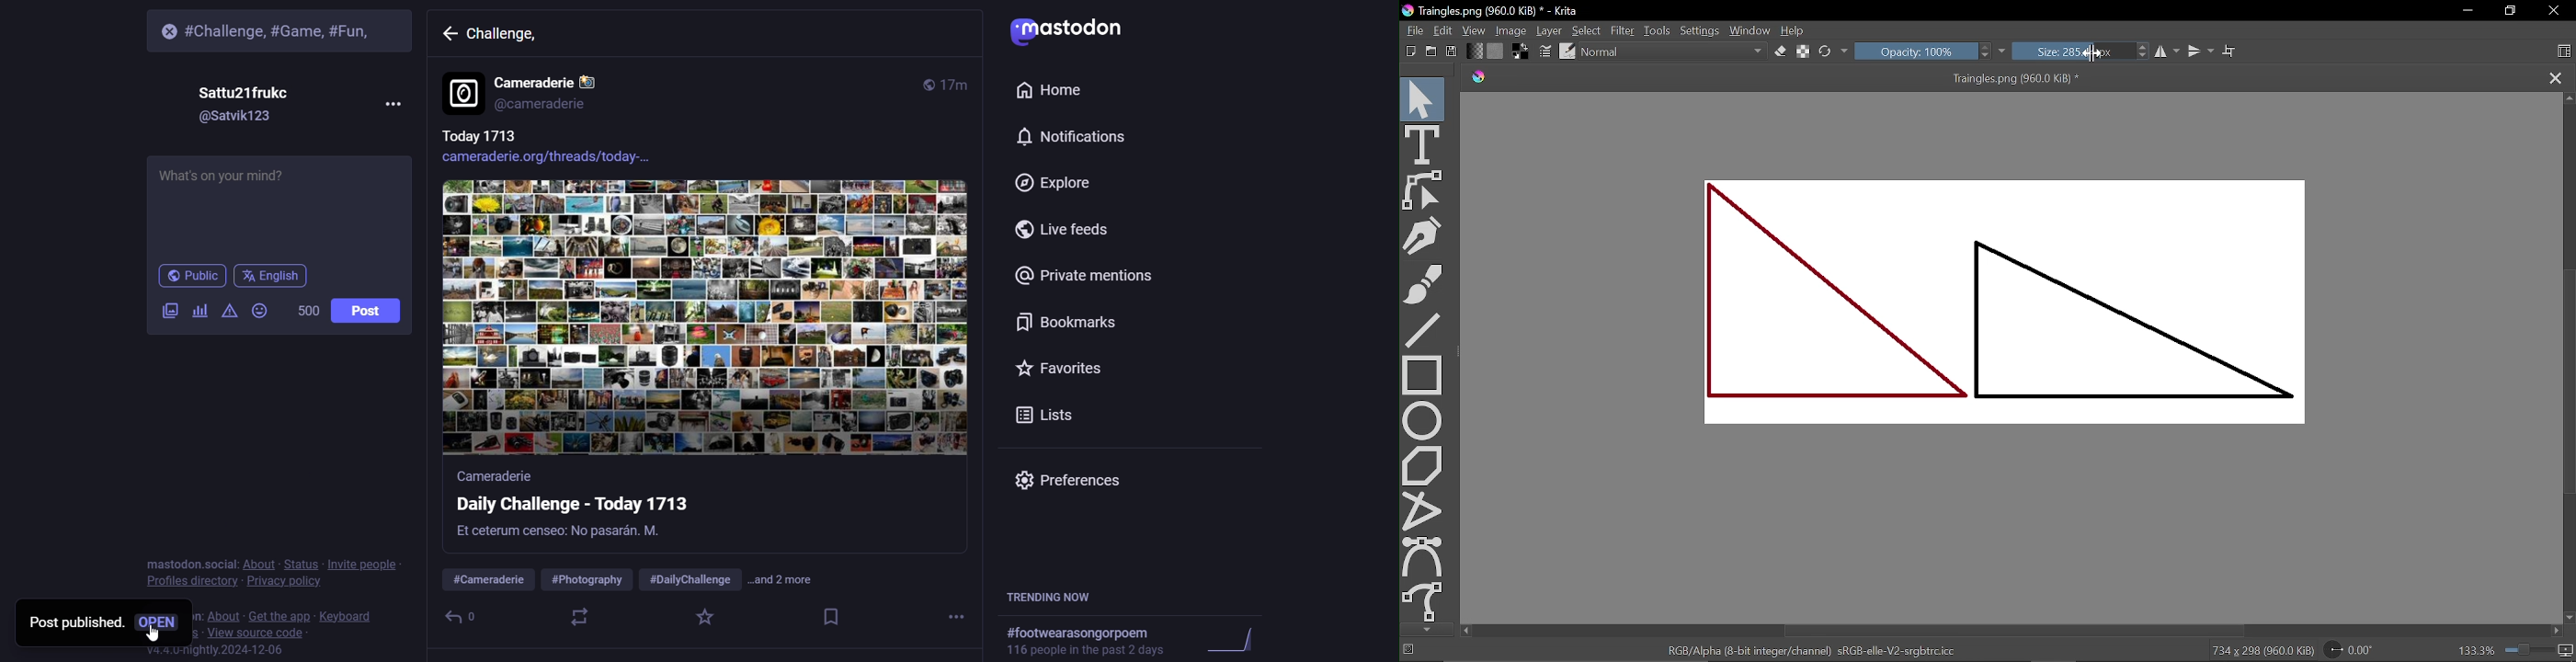 Image resolution: width=2576 pixels, height=672 pixels. What do you see at coordinates (2509, 10) in the screenshot?
I see `Restore down` at bounding box center [2509, 10].